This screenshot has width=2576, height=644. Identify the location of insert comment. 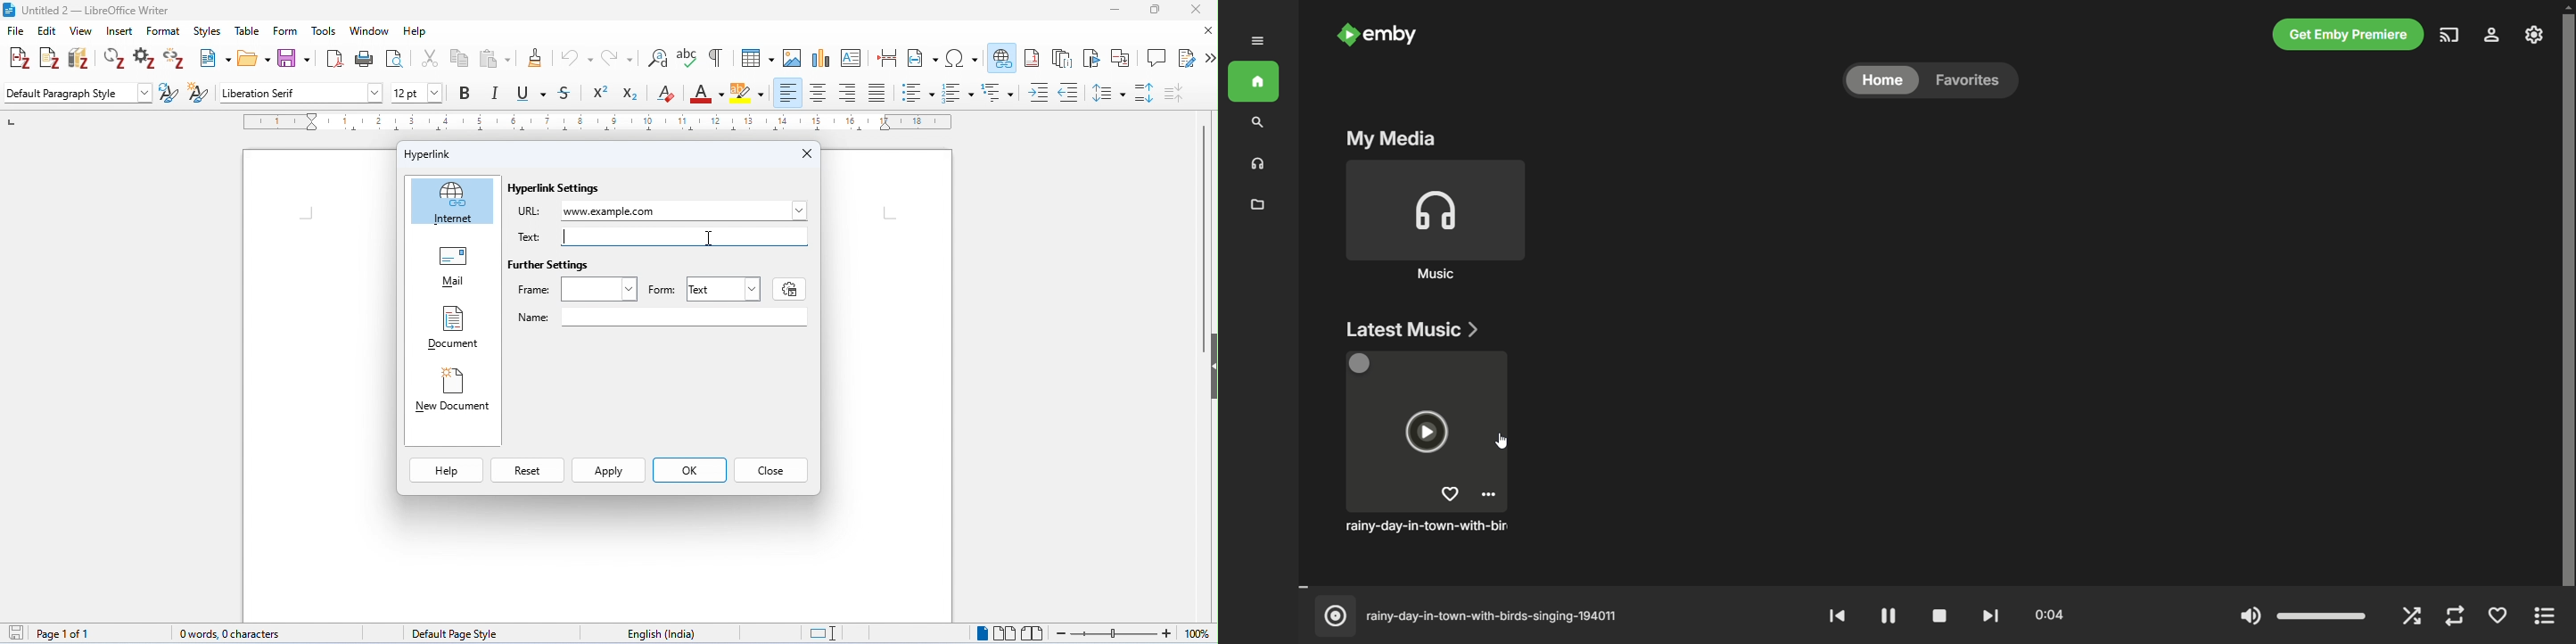
(1157, 58).